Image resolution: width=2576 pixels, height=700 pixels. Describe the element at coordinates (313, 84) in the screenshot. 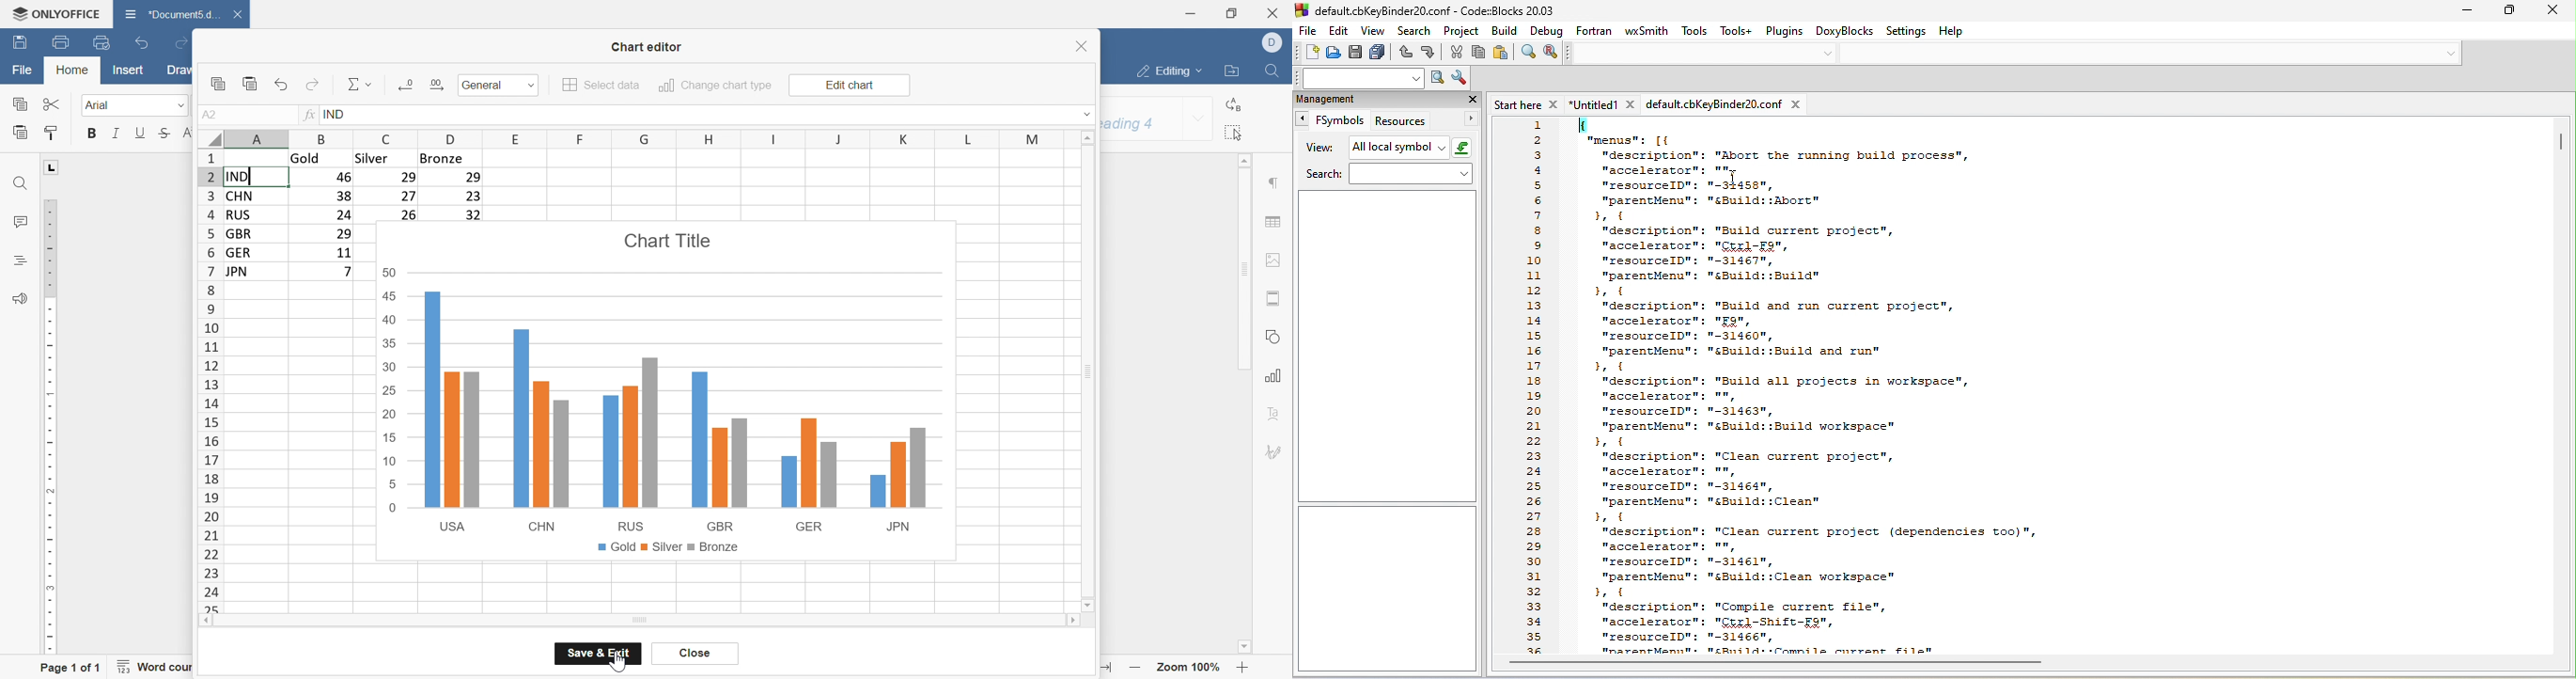

I see `redo` at that location.